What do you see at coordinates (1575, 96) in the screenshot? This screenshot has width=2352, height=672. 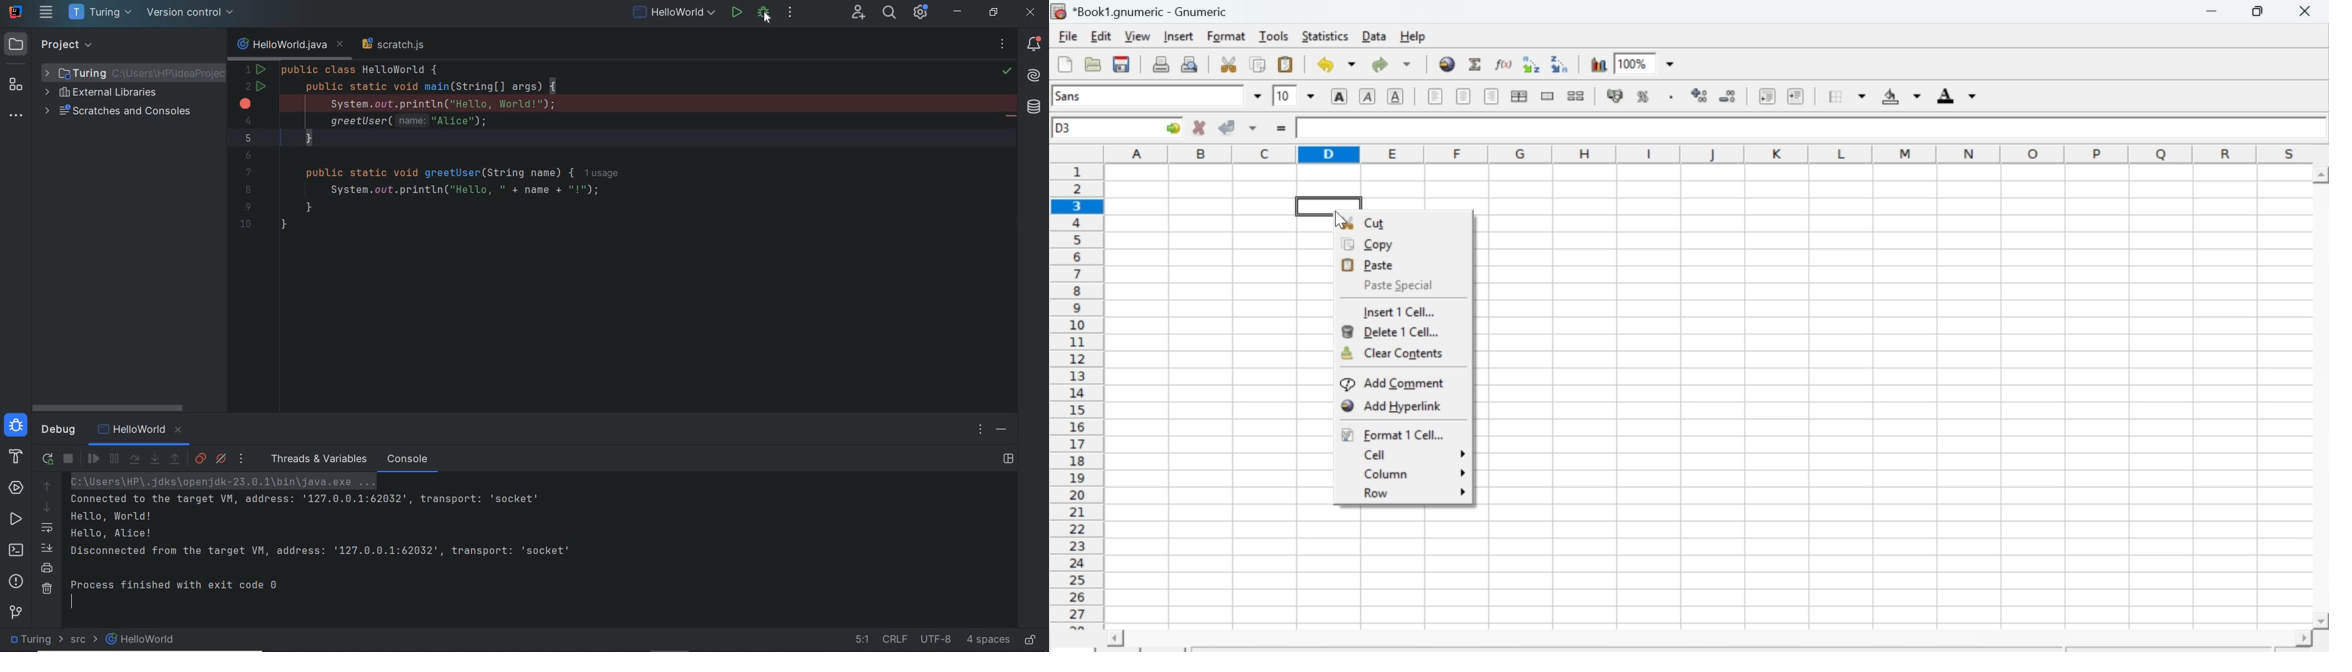 I see `Split cells` at bounding box center [1575, 96].